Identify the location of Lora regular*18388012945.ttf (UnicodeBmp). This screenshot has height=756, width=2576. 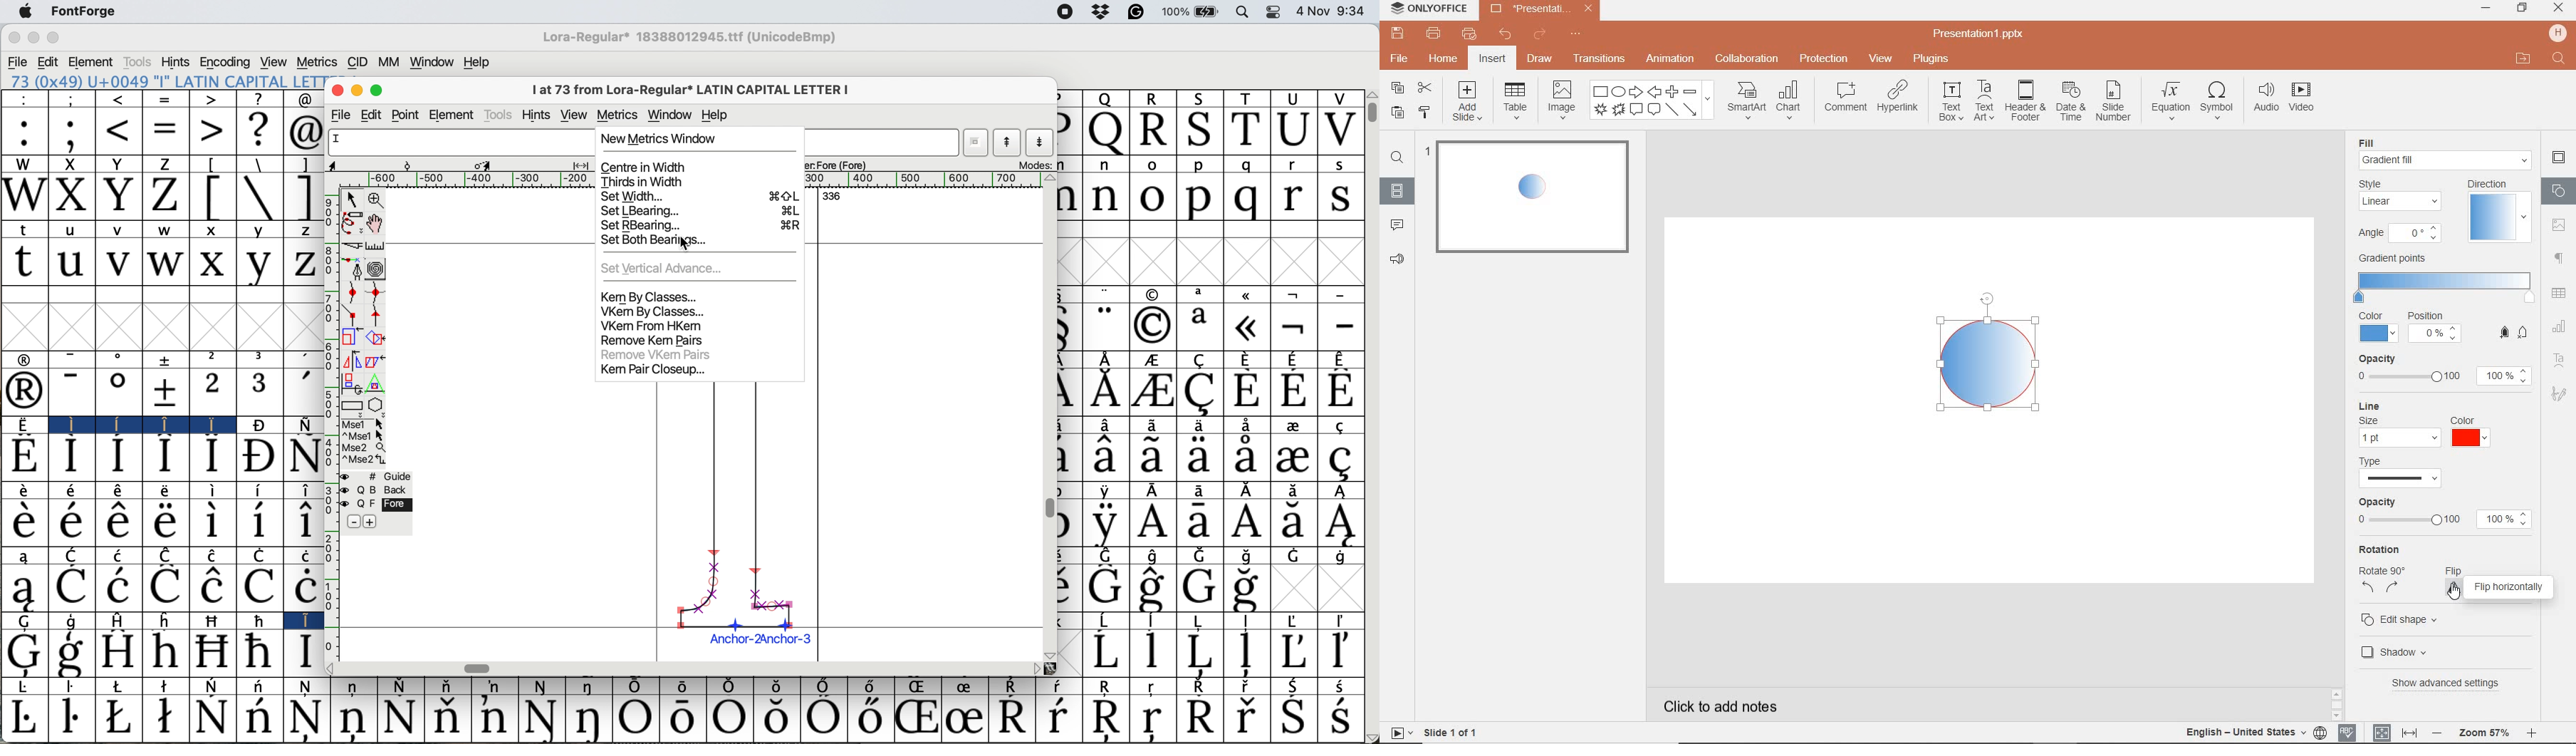
(686, 39).